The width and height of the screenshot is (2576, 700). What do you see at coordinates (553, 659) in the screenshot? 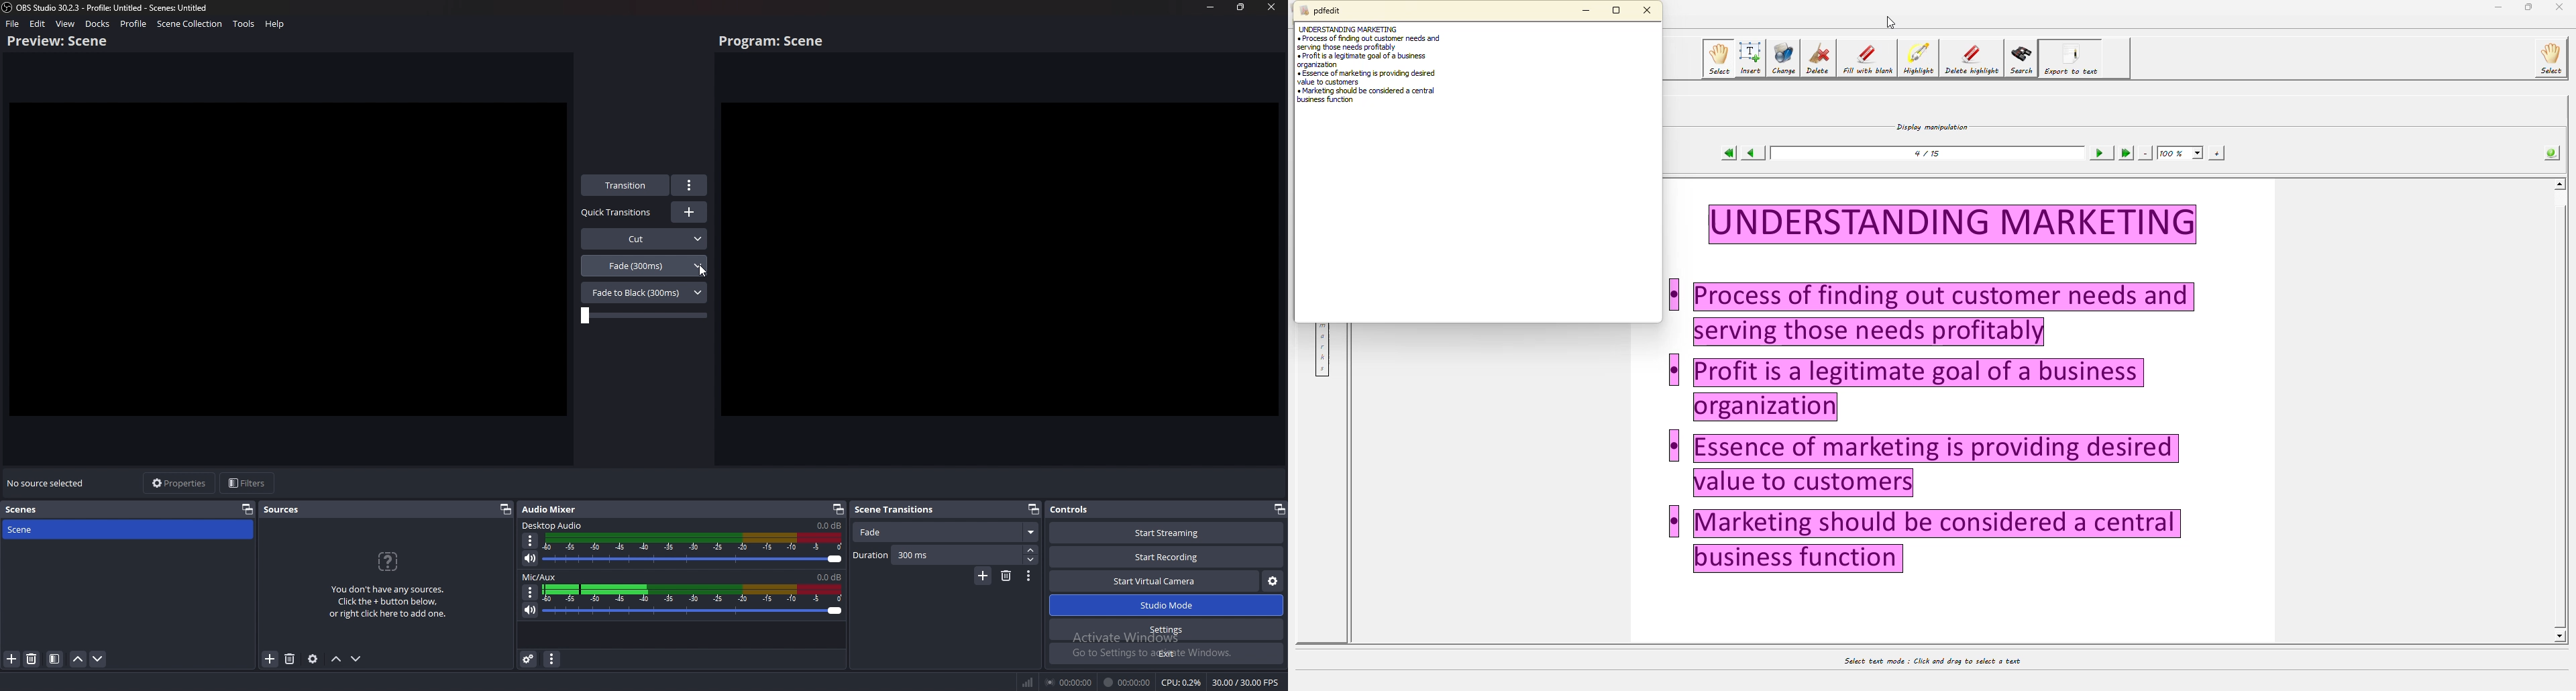
I see `audio mixer menu` at bounding box center [553, 659].